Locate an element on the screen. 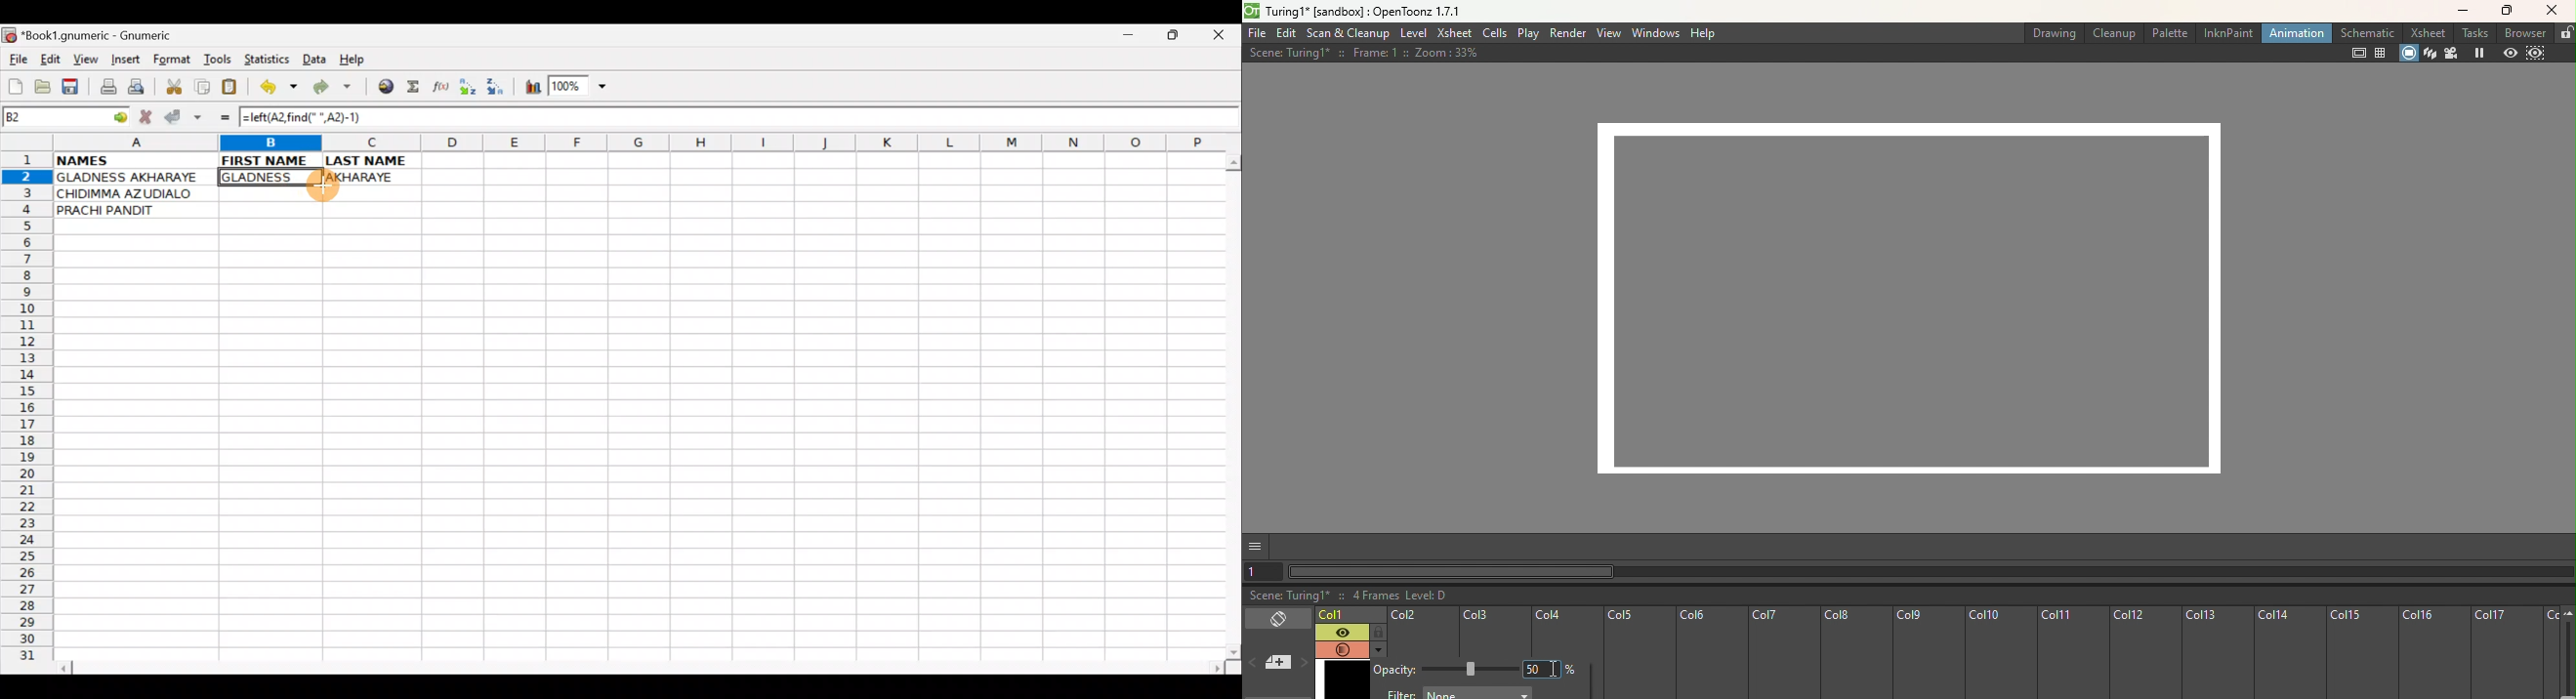  Paste clipboard is located at coordinates (234, 89).